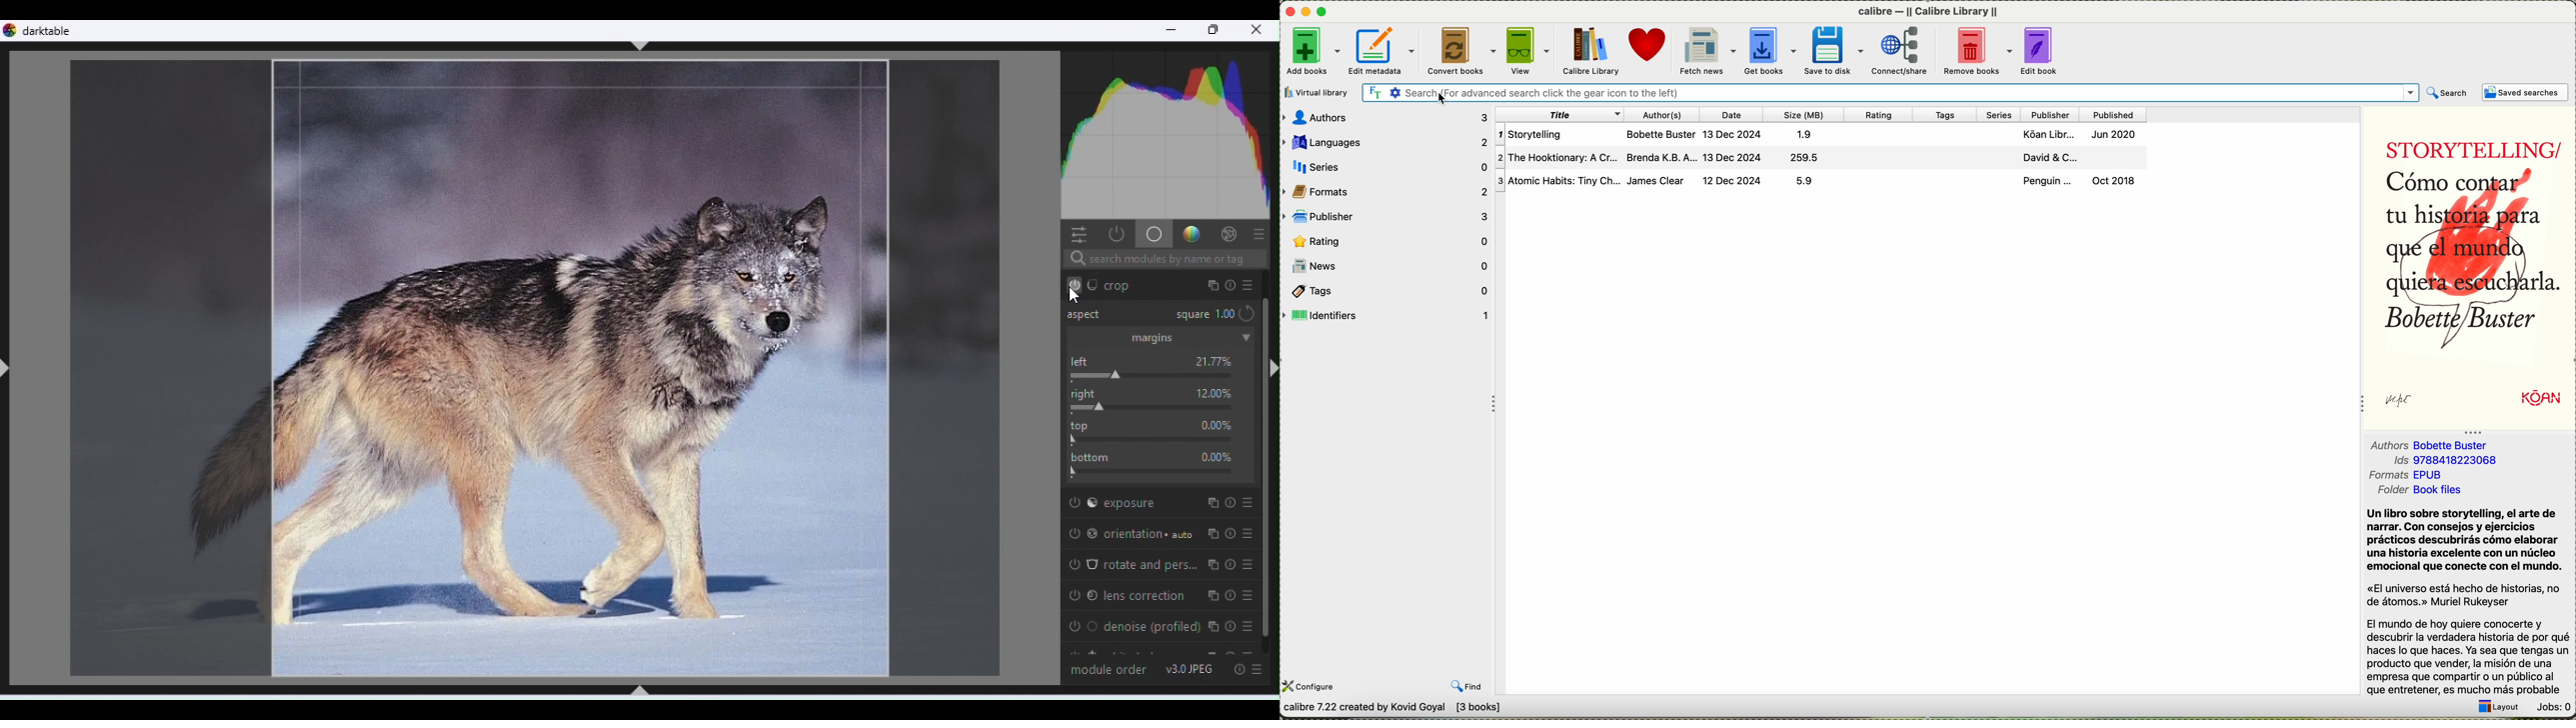 Image resolution: width=2576 pixels, height=728 pixels. What do you see at coordinates (1659, 181) in the screenshot?
I see `James Clear` at bounding box center [1659, 181].